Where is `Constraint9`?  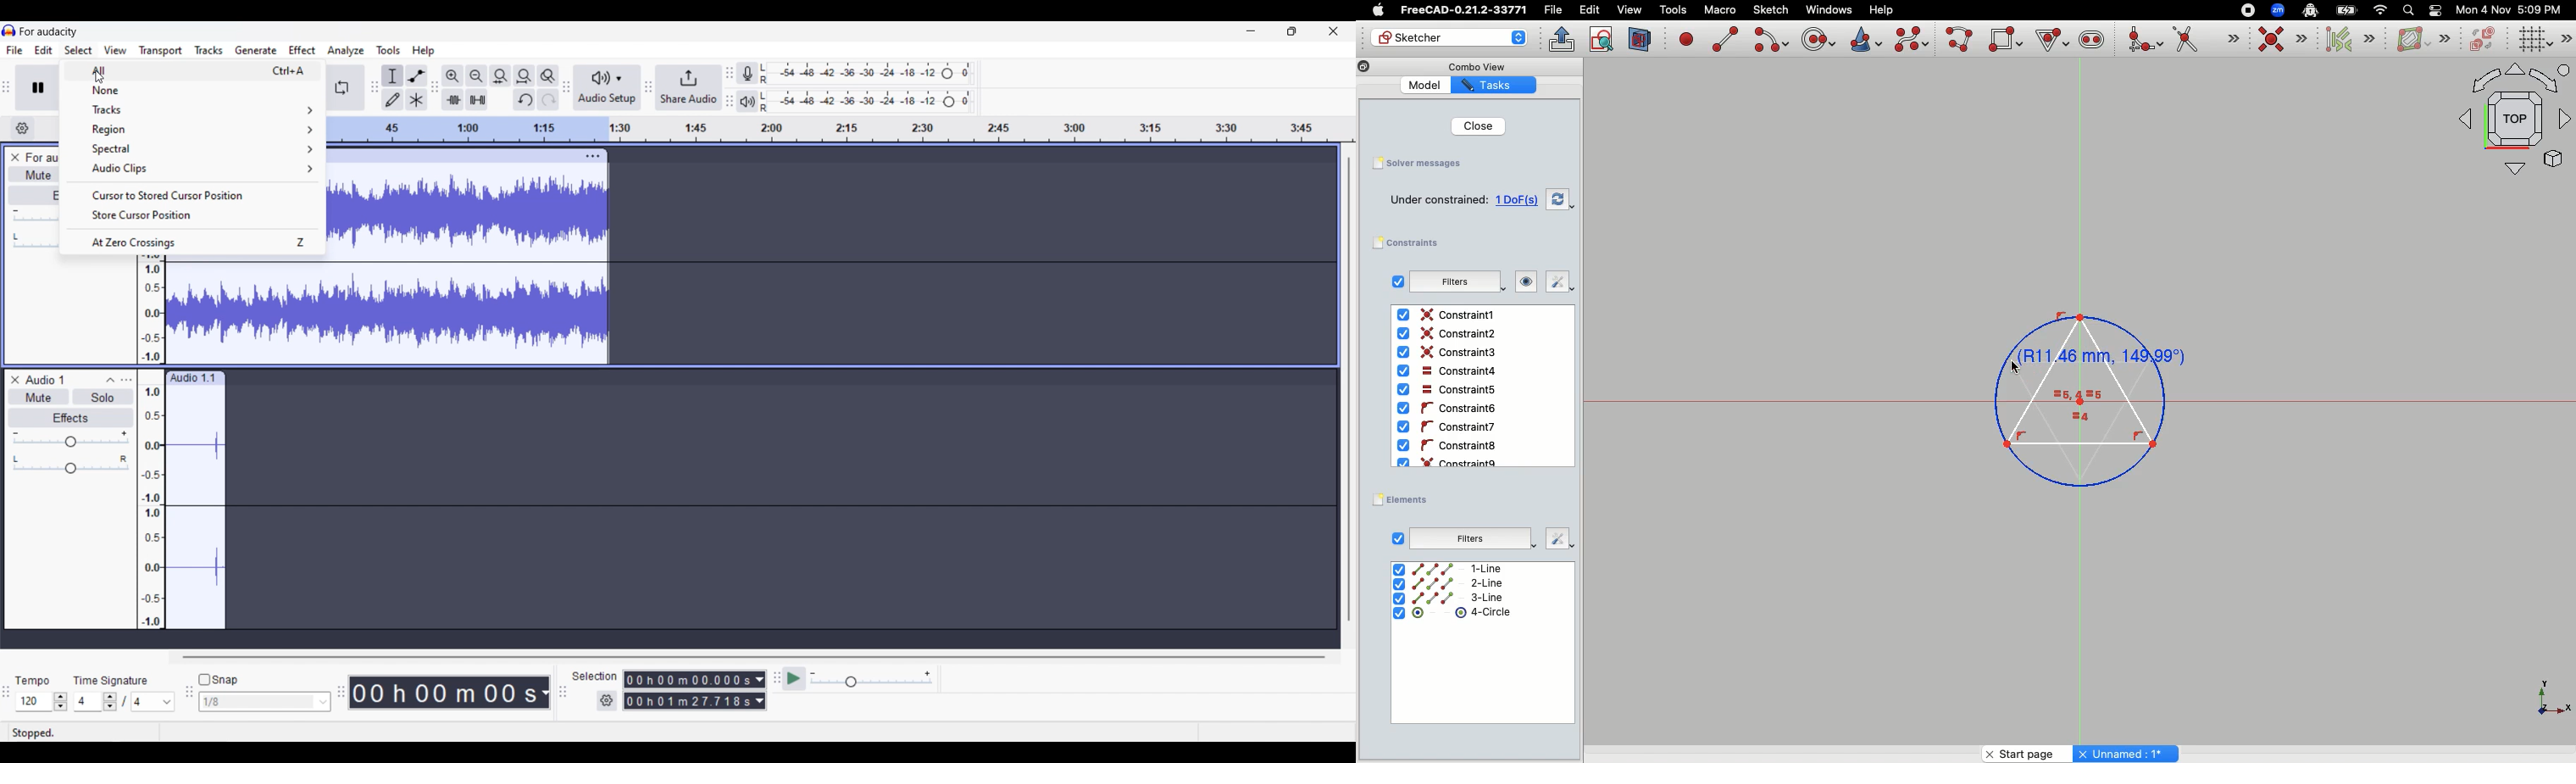 Constraint9 is located at coordinates (1452, 461).